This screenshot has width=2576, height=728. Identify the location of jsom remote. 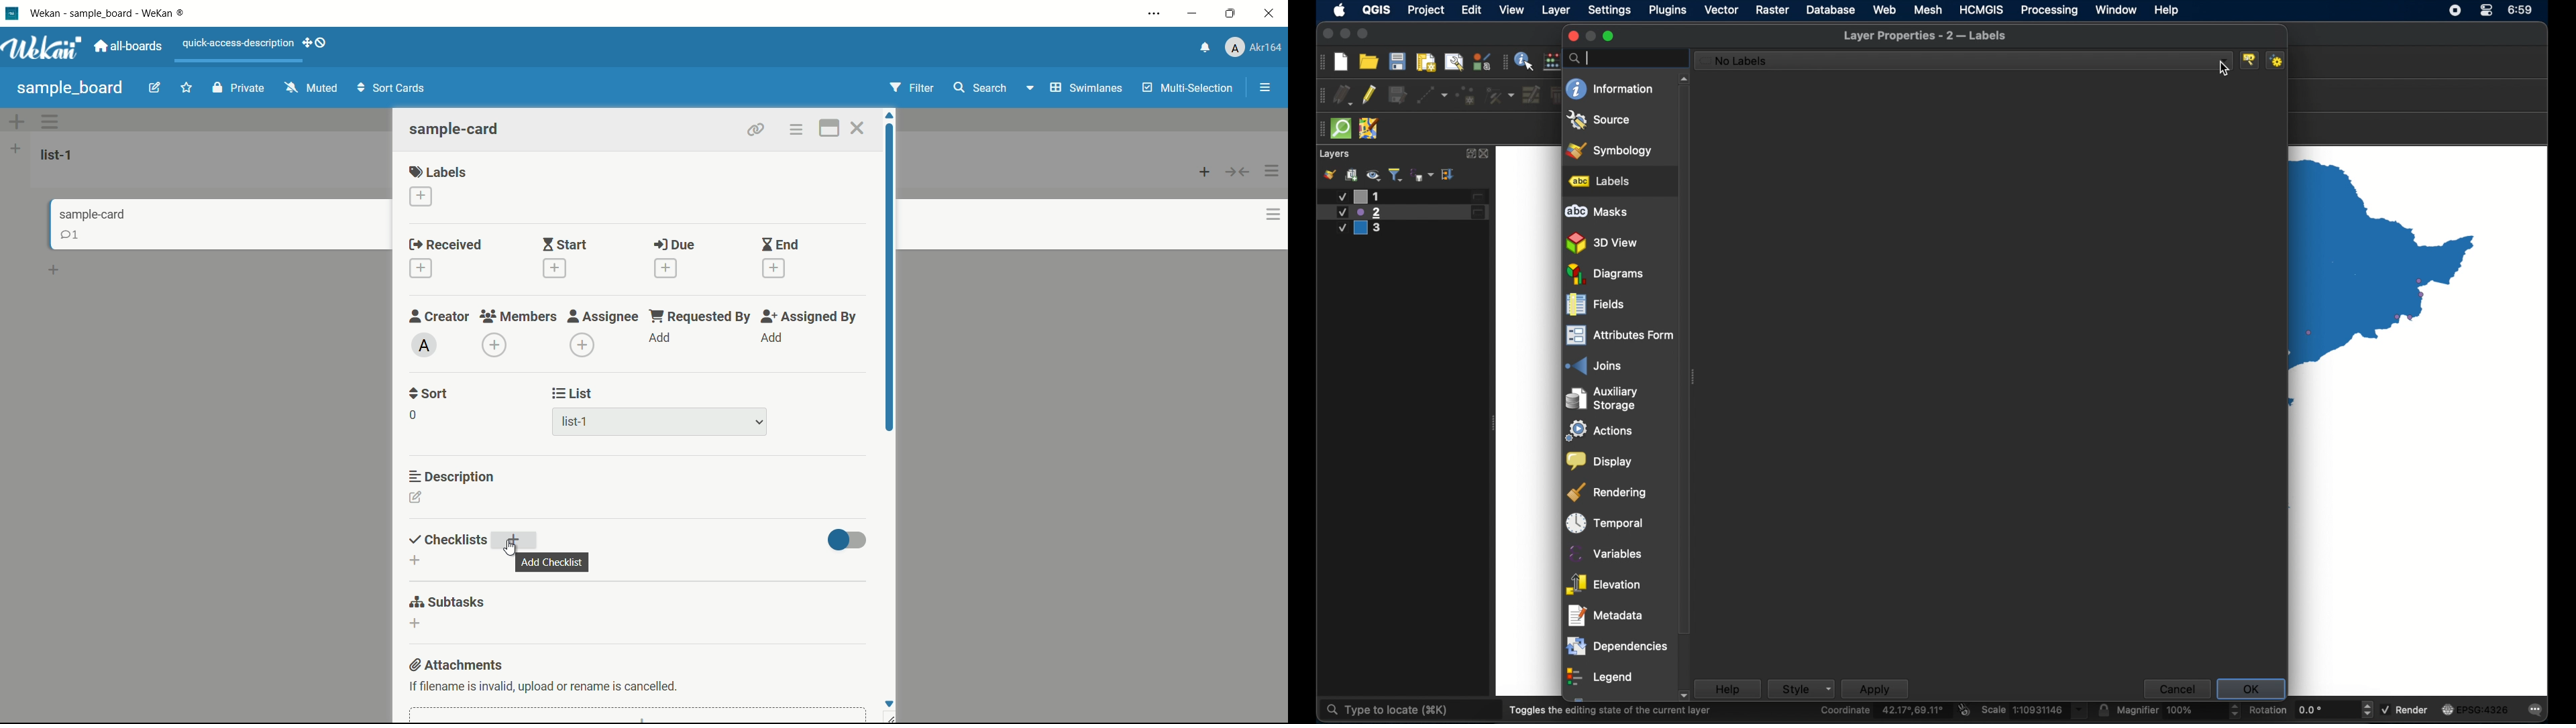
(1369, 128).